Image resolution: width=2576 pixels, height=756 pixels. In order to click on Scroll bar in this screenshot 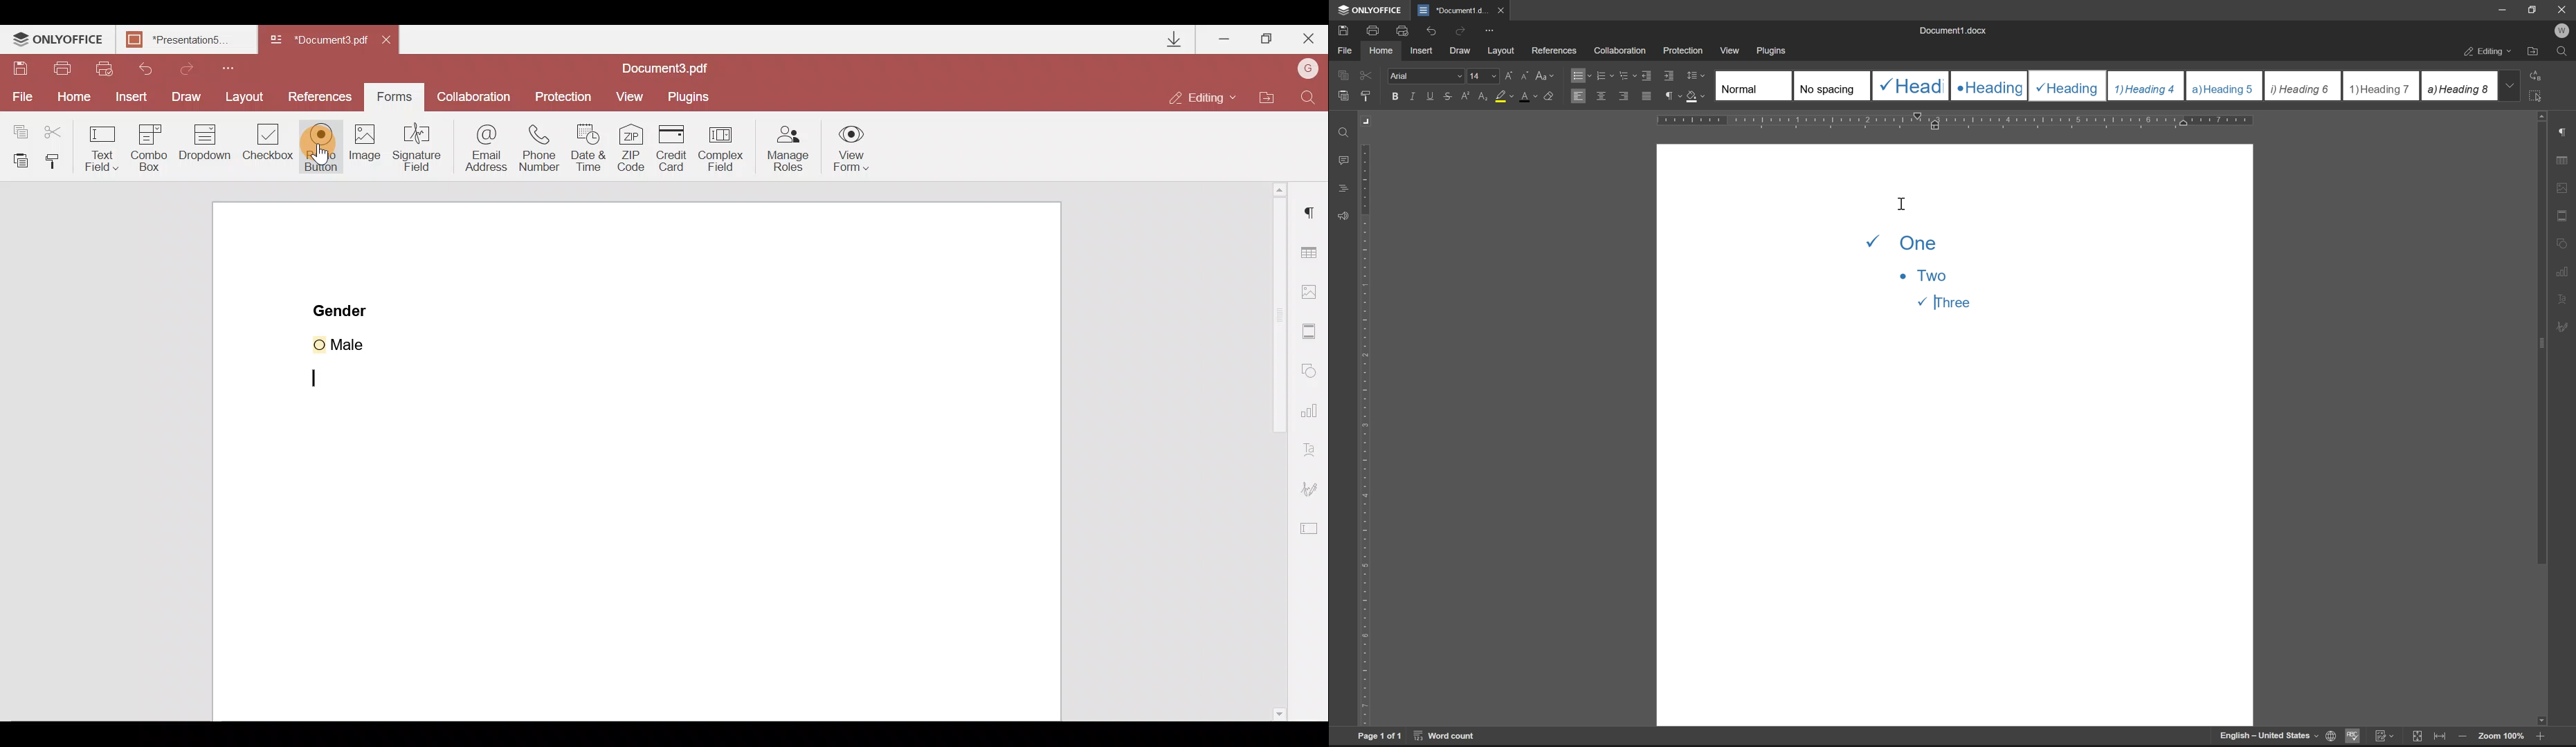, I will do `click(1268, 452)`.